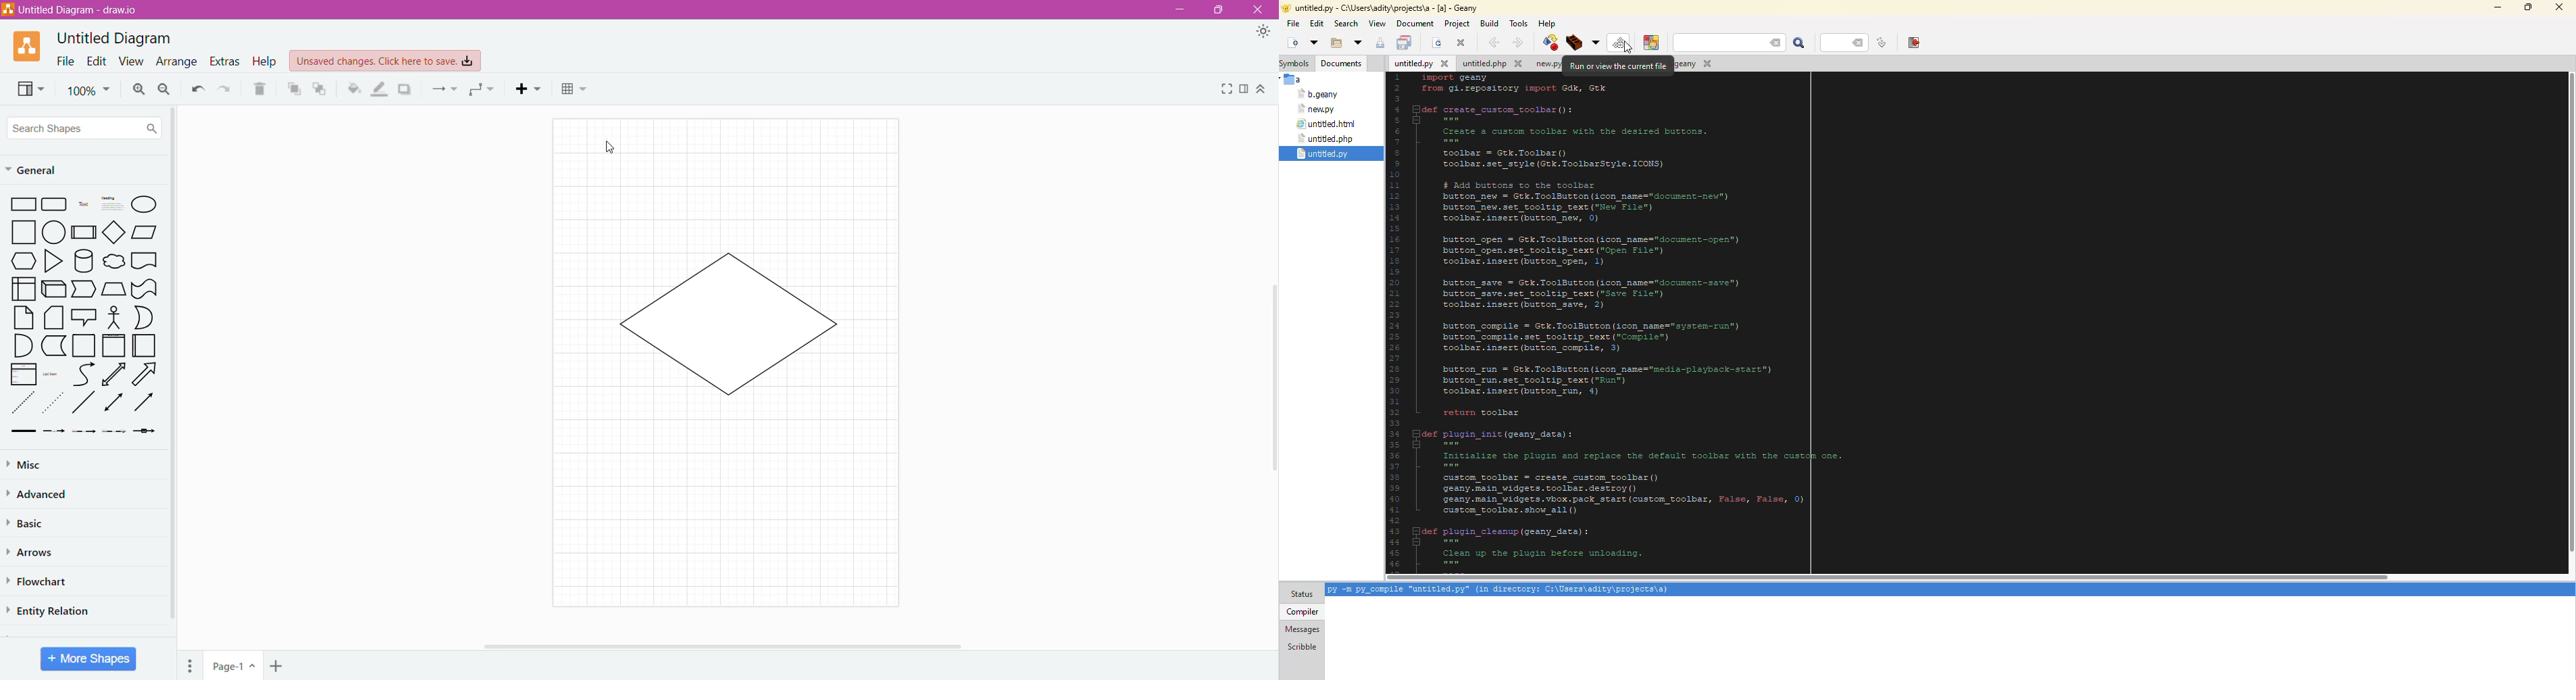 This screenshot has height=700, width=2576. What do you see at coordinates (137, 89) in the screenshot?
I see `Zoom In` at bounding box center [137, 89].